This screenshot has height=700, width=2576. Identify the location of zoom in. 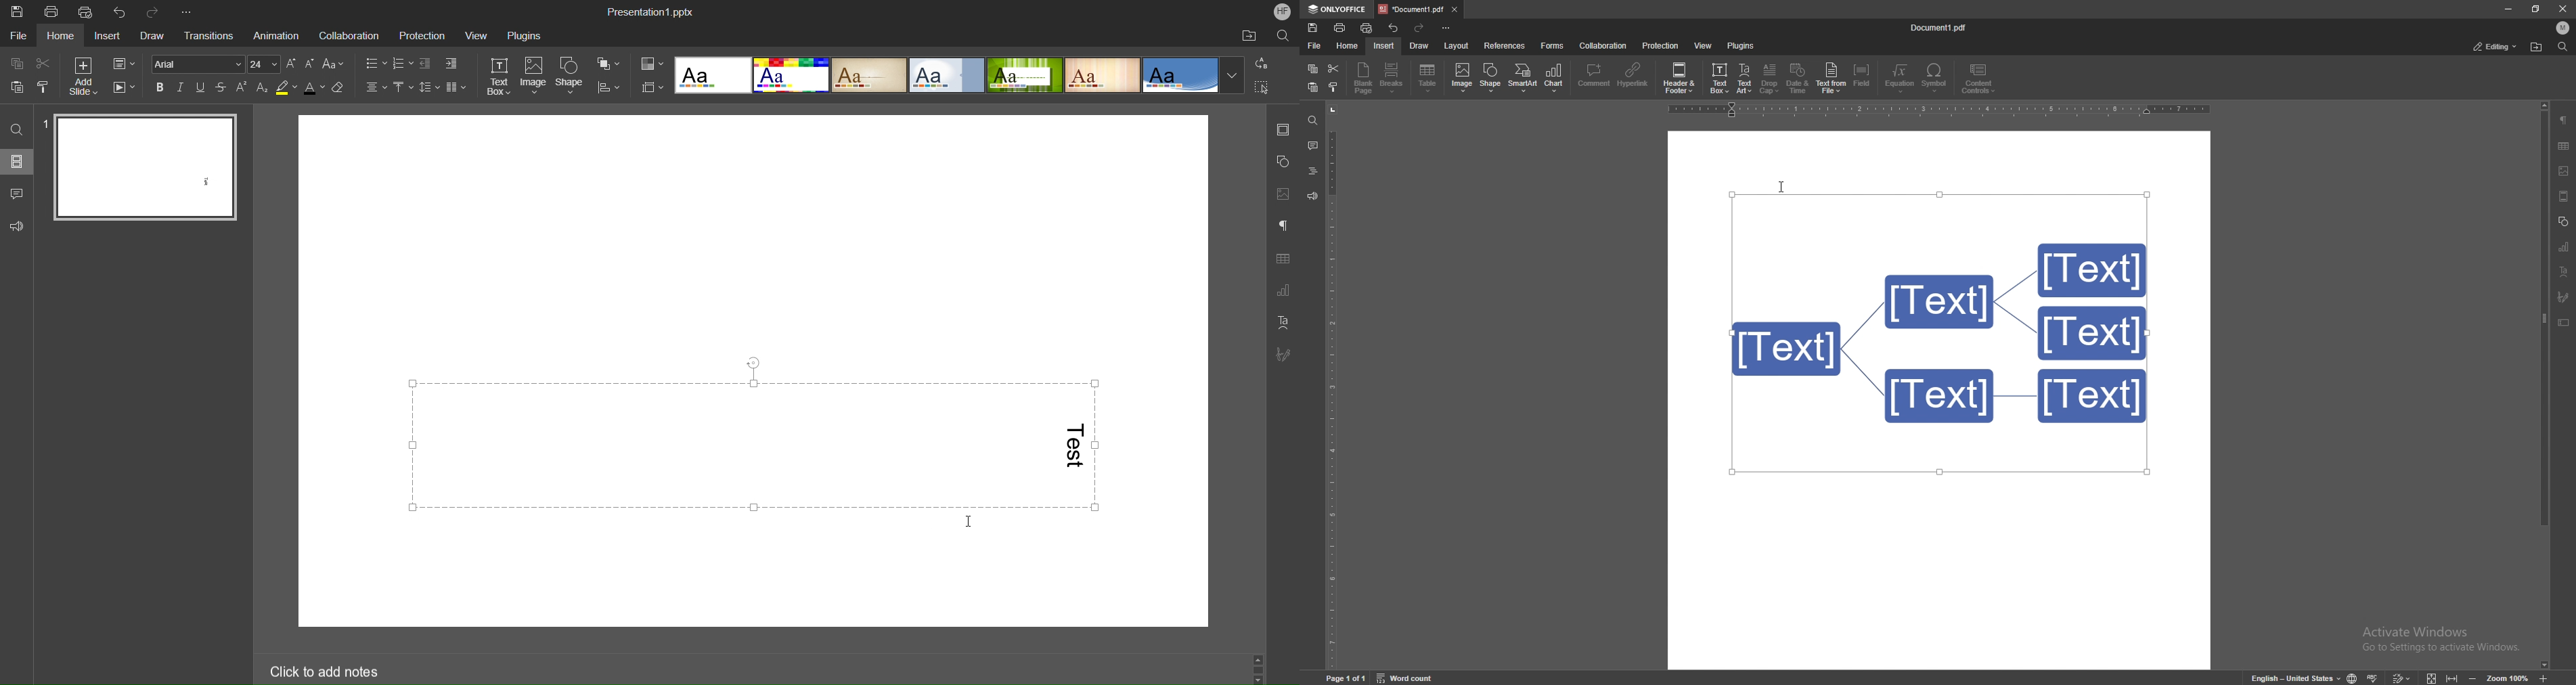
(2546, 678).